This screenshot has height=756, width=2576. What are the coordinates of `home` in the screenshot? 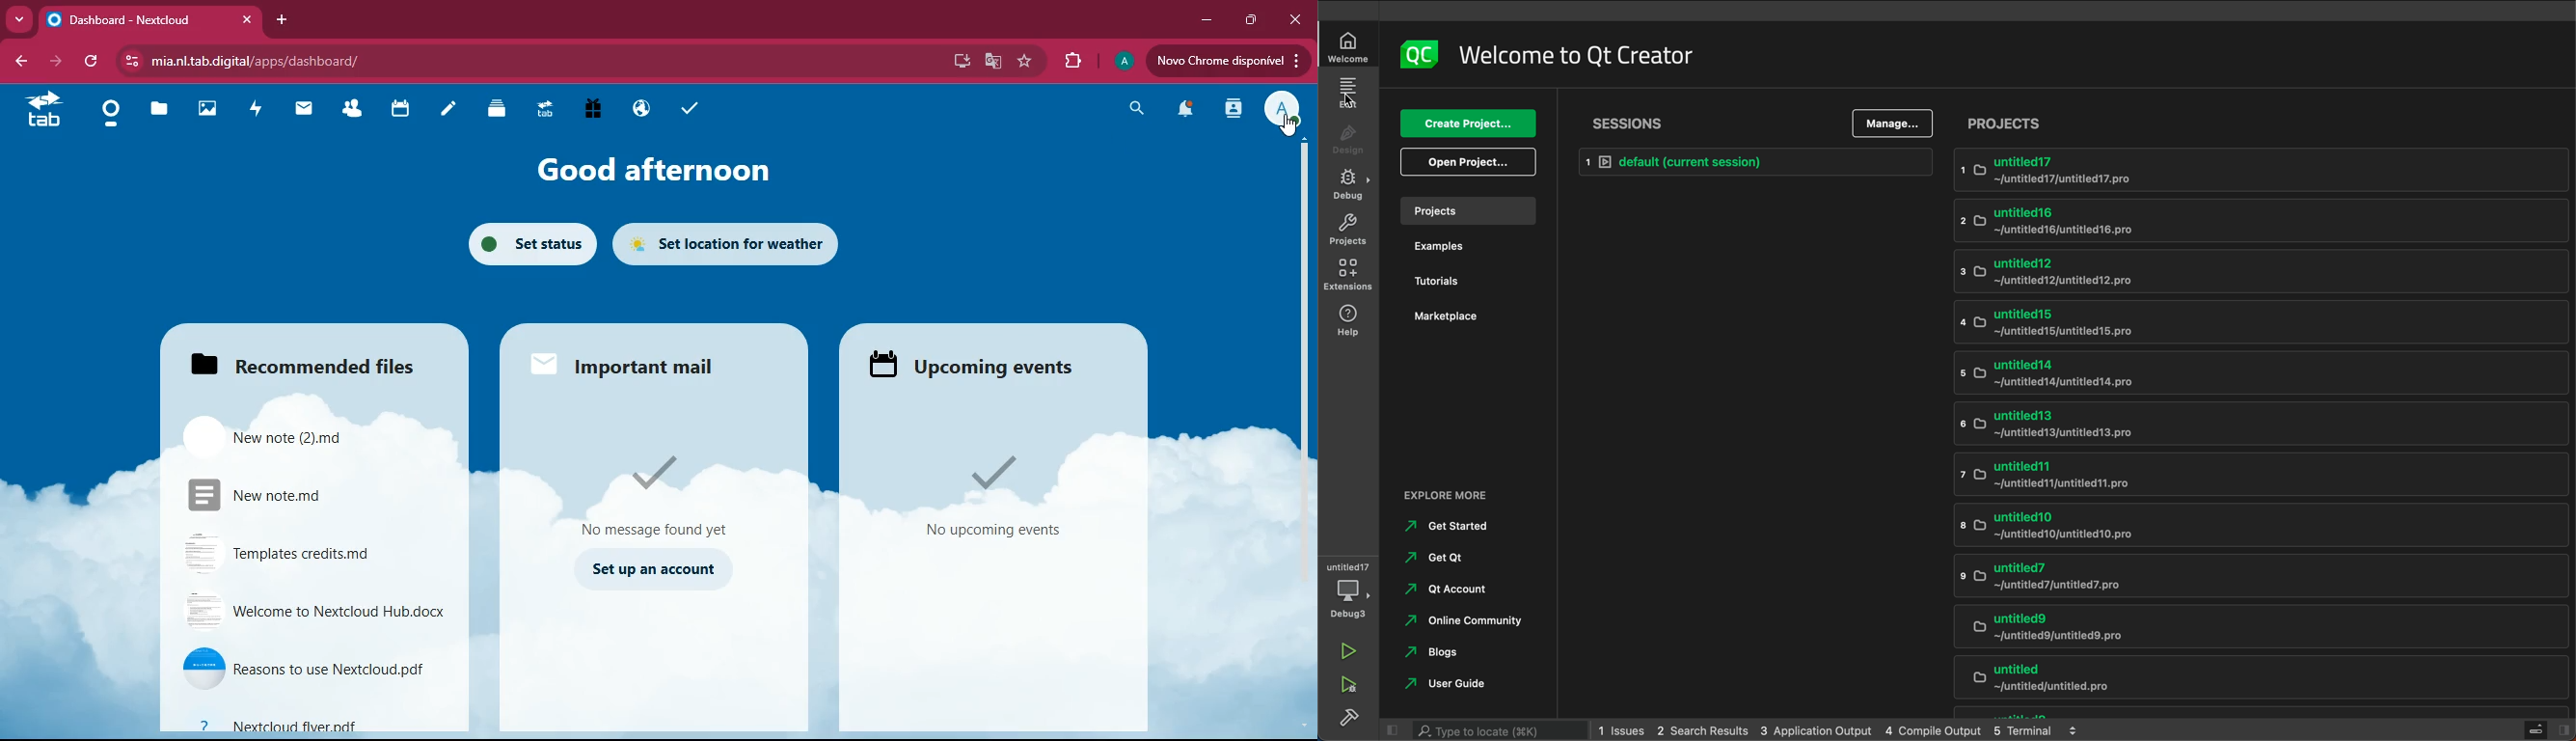 It's located at (109, 116).